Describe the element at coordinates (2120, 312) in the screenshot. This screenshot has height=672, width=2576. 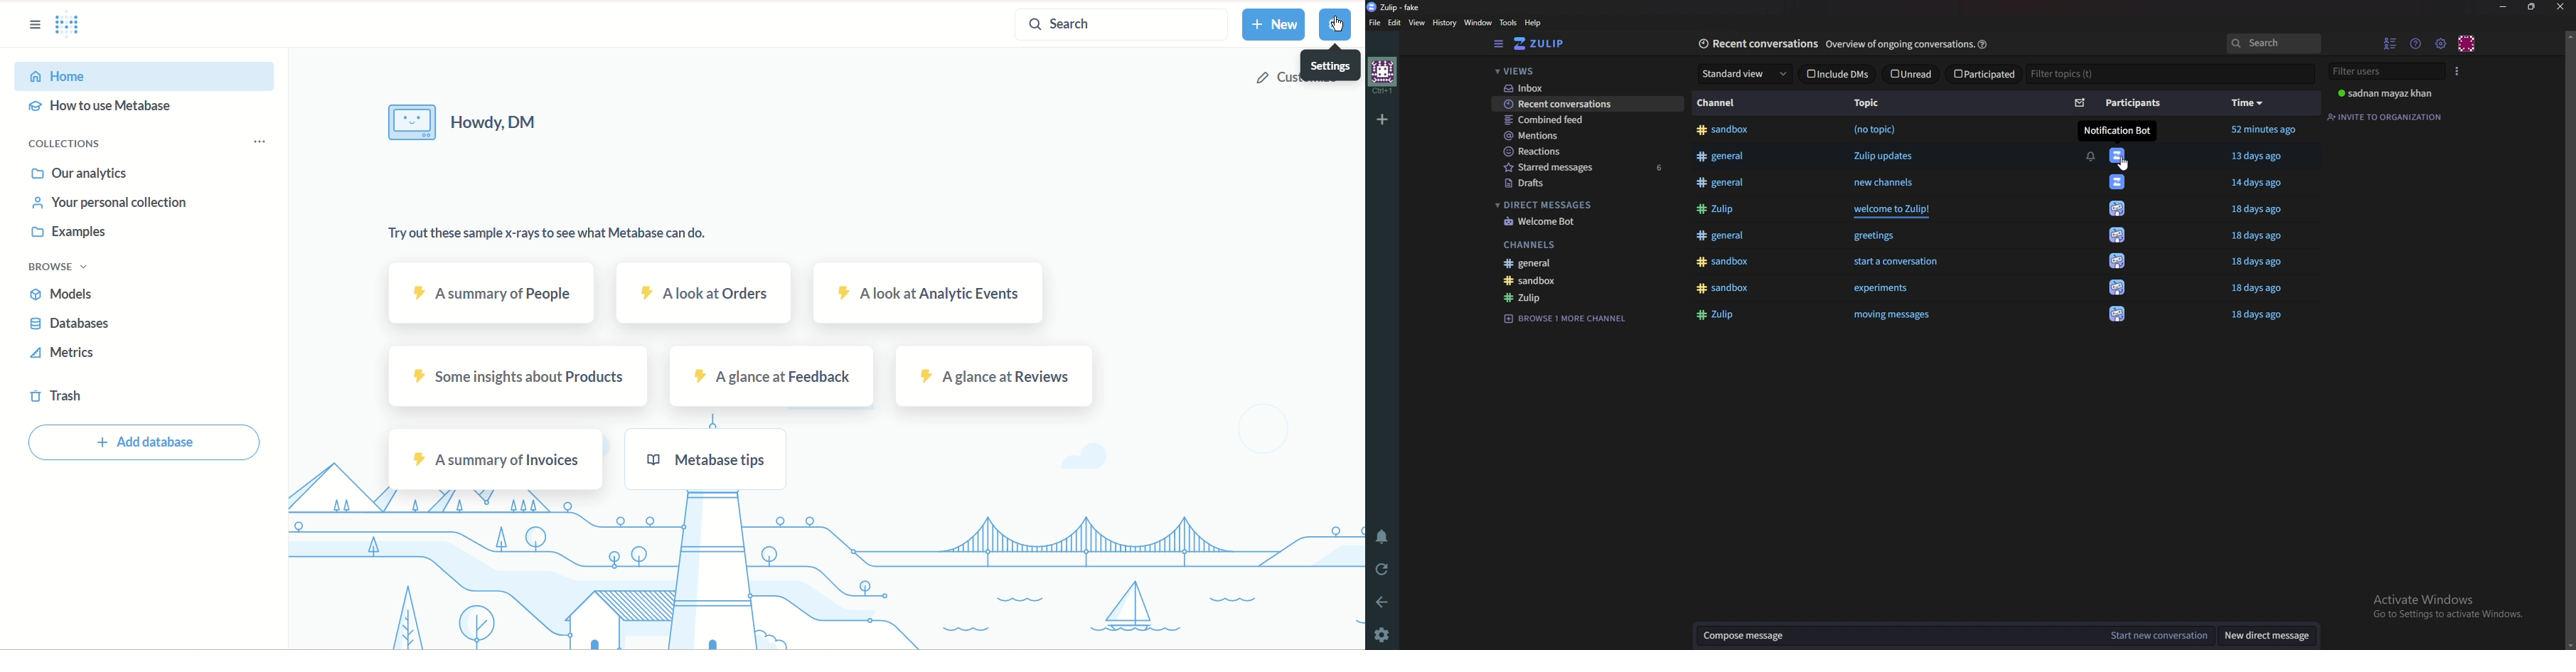
I see `icon` at that location.